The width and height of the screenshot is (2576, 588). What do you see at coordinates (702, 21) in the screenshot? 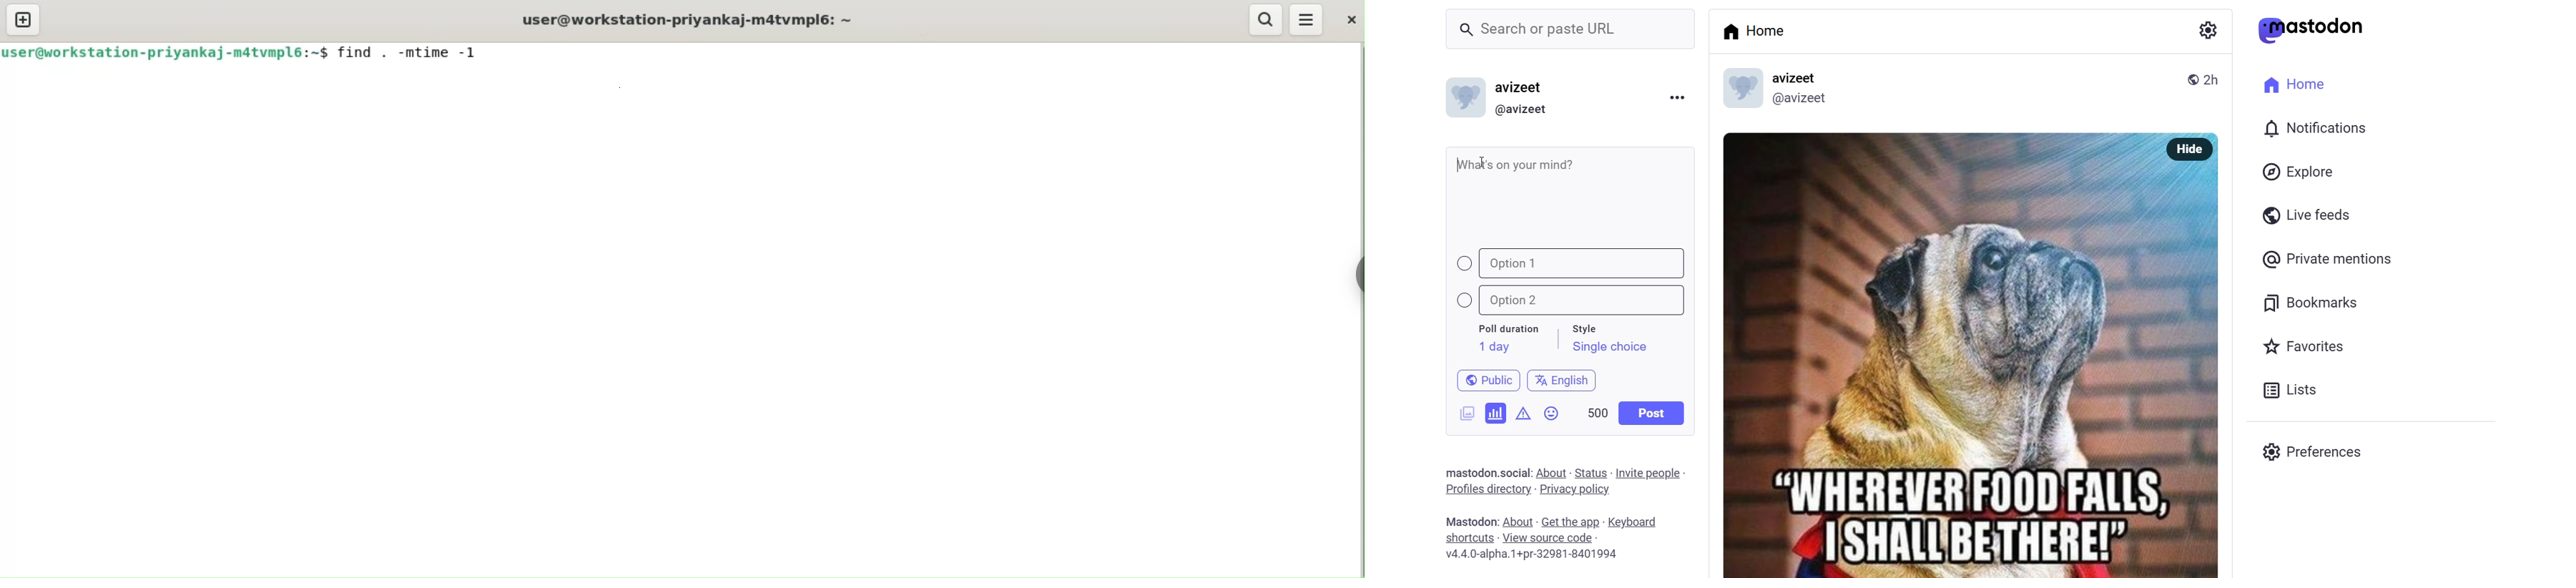
I see `user@workstation-priyankaj-m4tvmplé: ~` at bounding box center [702, 21].